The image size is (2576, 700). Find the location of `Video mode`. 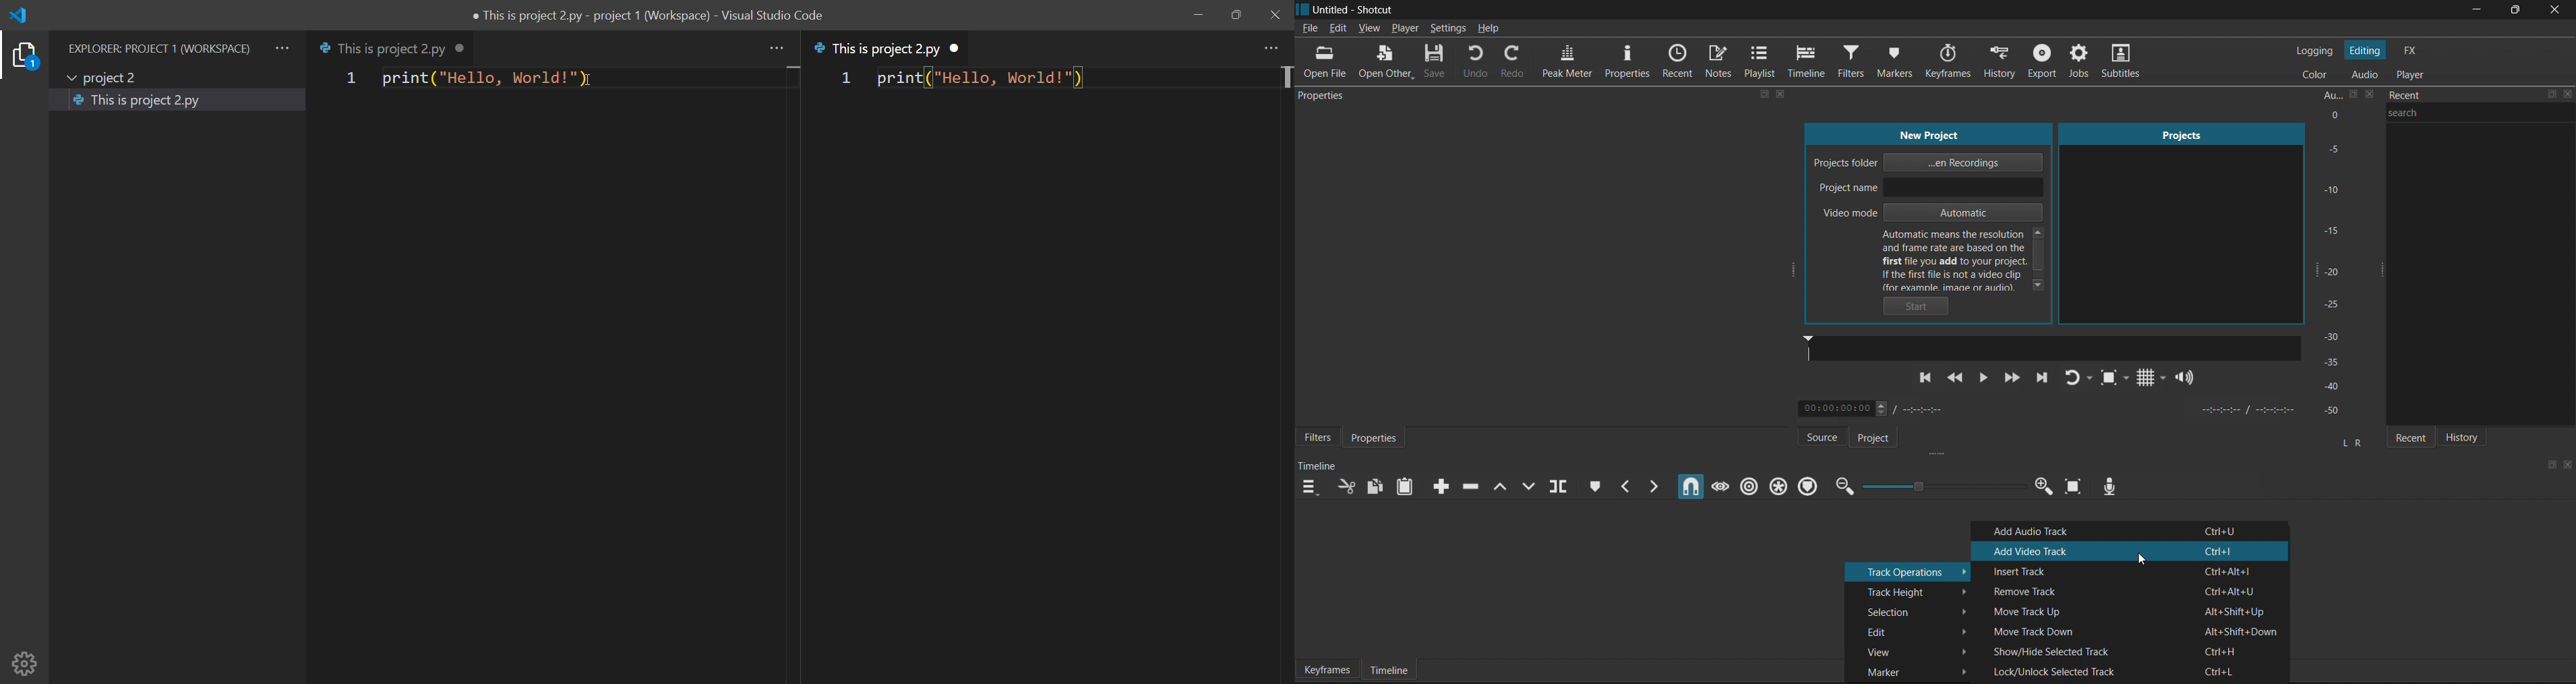

Video mode is located at coordinates (1929, 214).